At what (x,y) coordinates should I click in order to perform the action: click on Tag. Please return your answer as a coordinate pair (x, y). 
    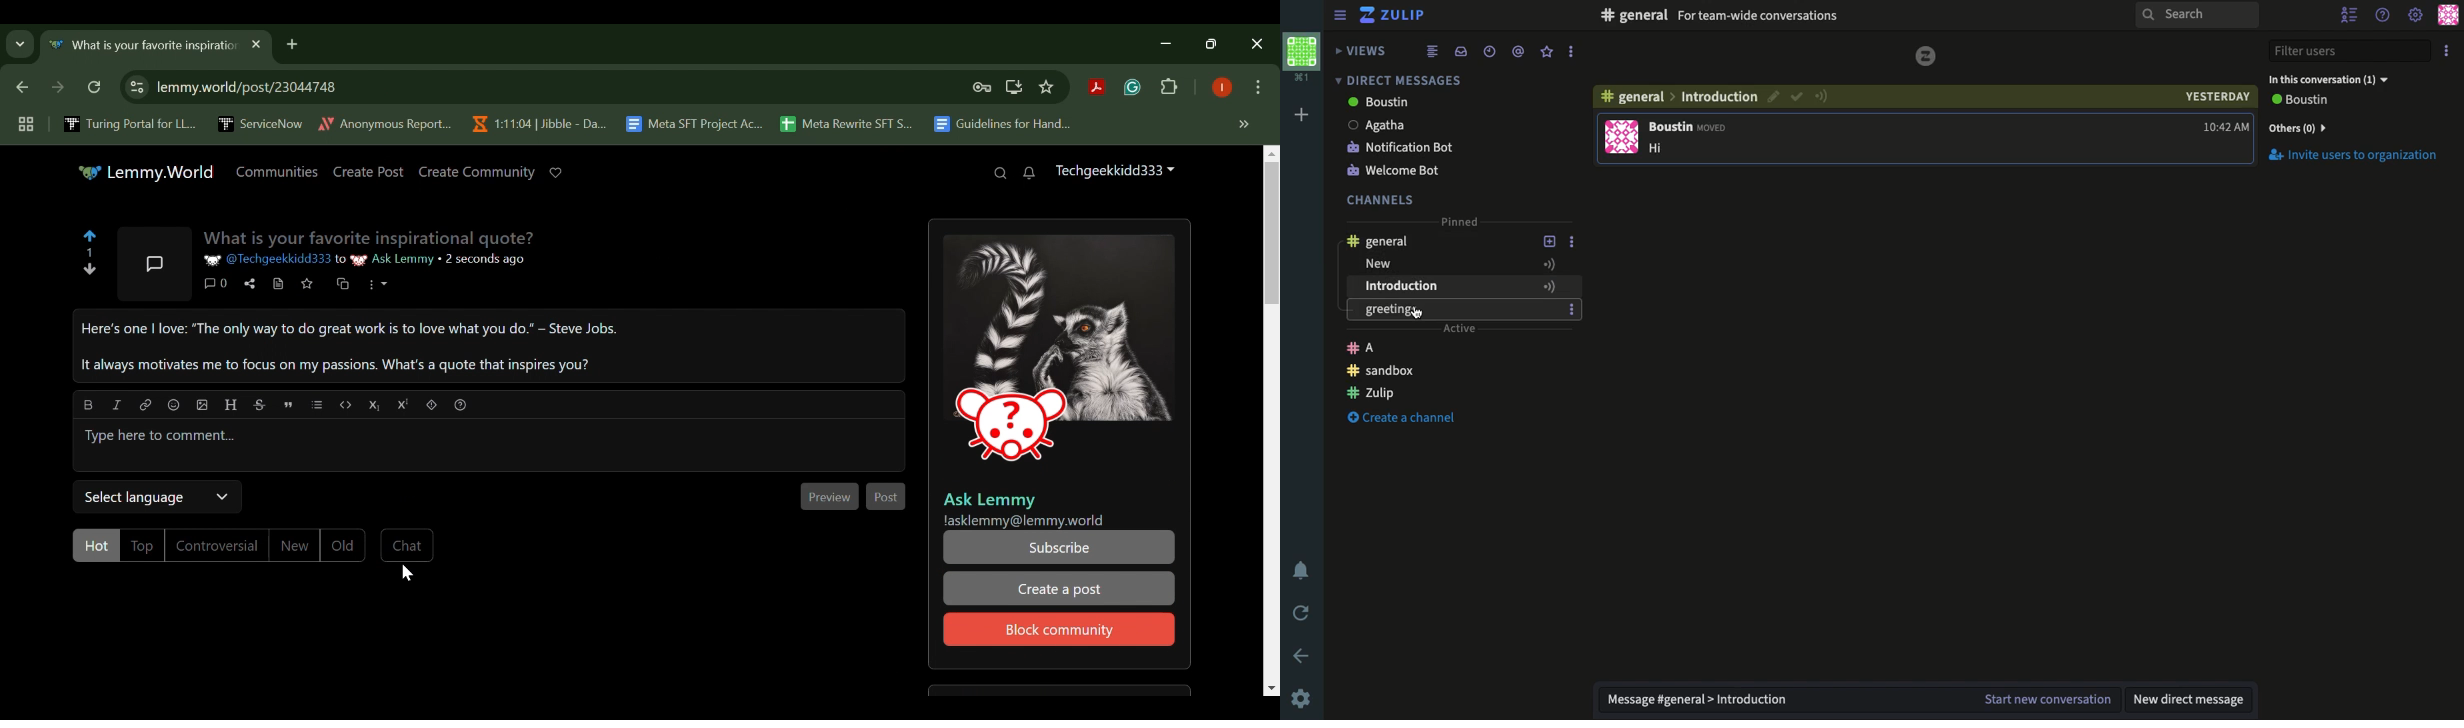
    Looking at the image, I should click on (1518, 50).